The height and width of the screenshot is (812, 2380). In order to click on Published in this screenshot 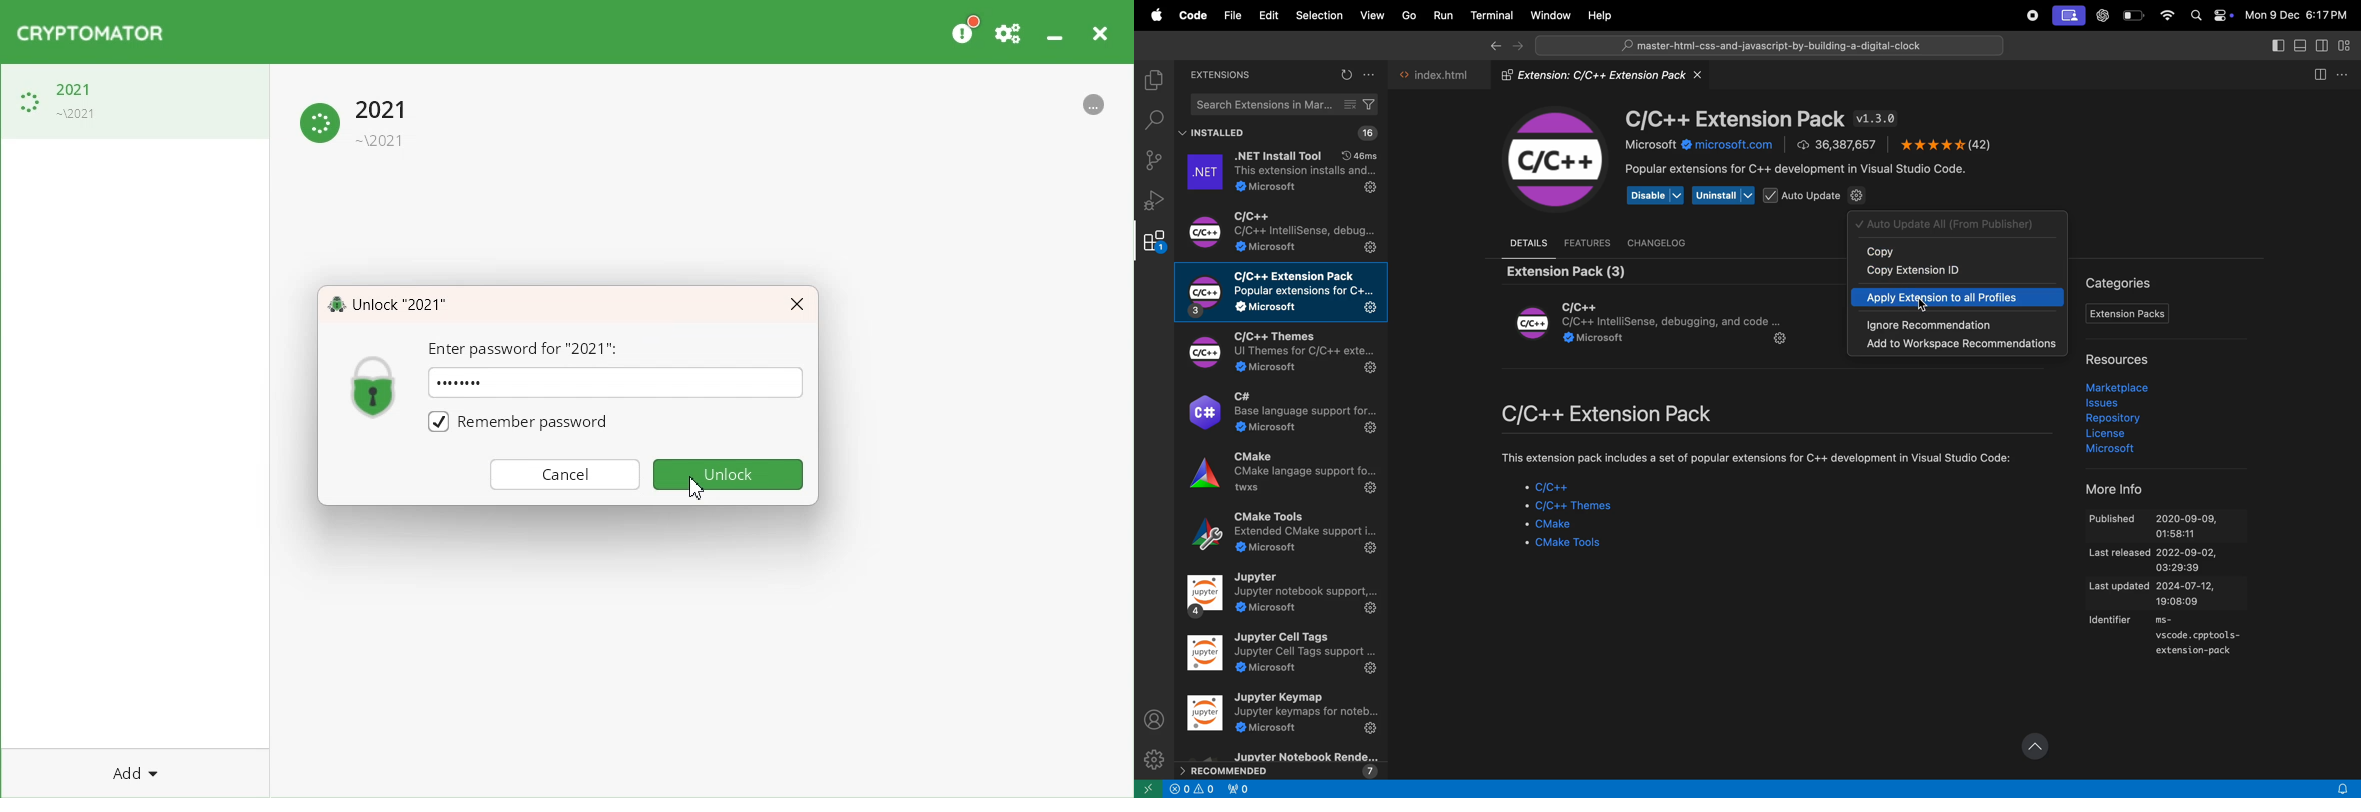, I will do `click(2170, 525)`.